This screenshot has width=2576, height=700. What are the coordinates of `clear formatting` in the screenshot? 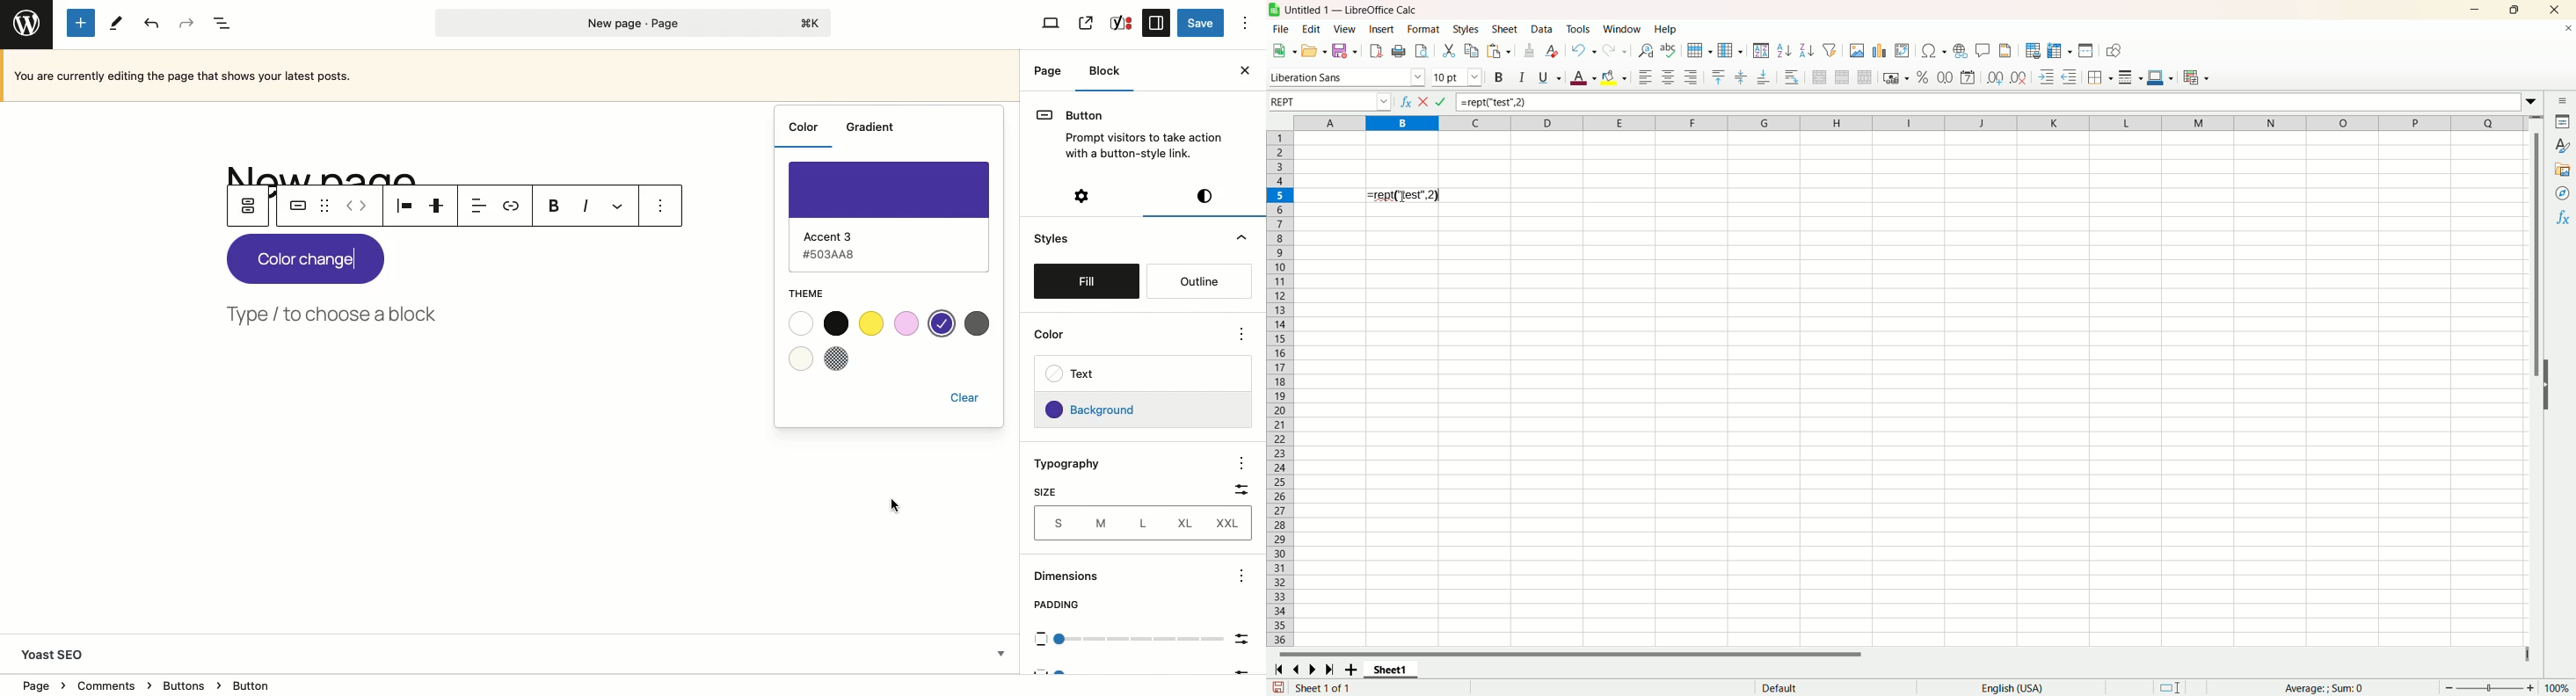 It's located at (1552, 50).